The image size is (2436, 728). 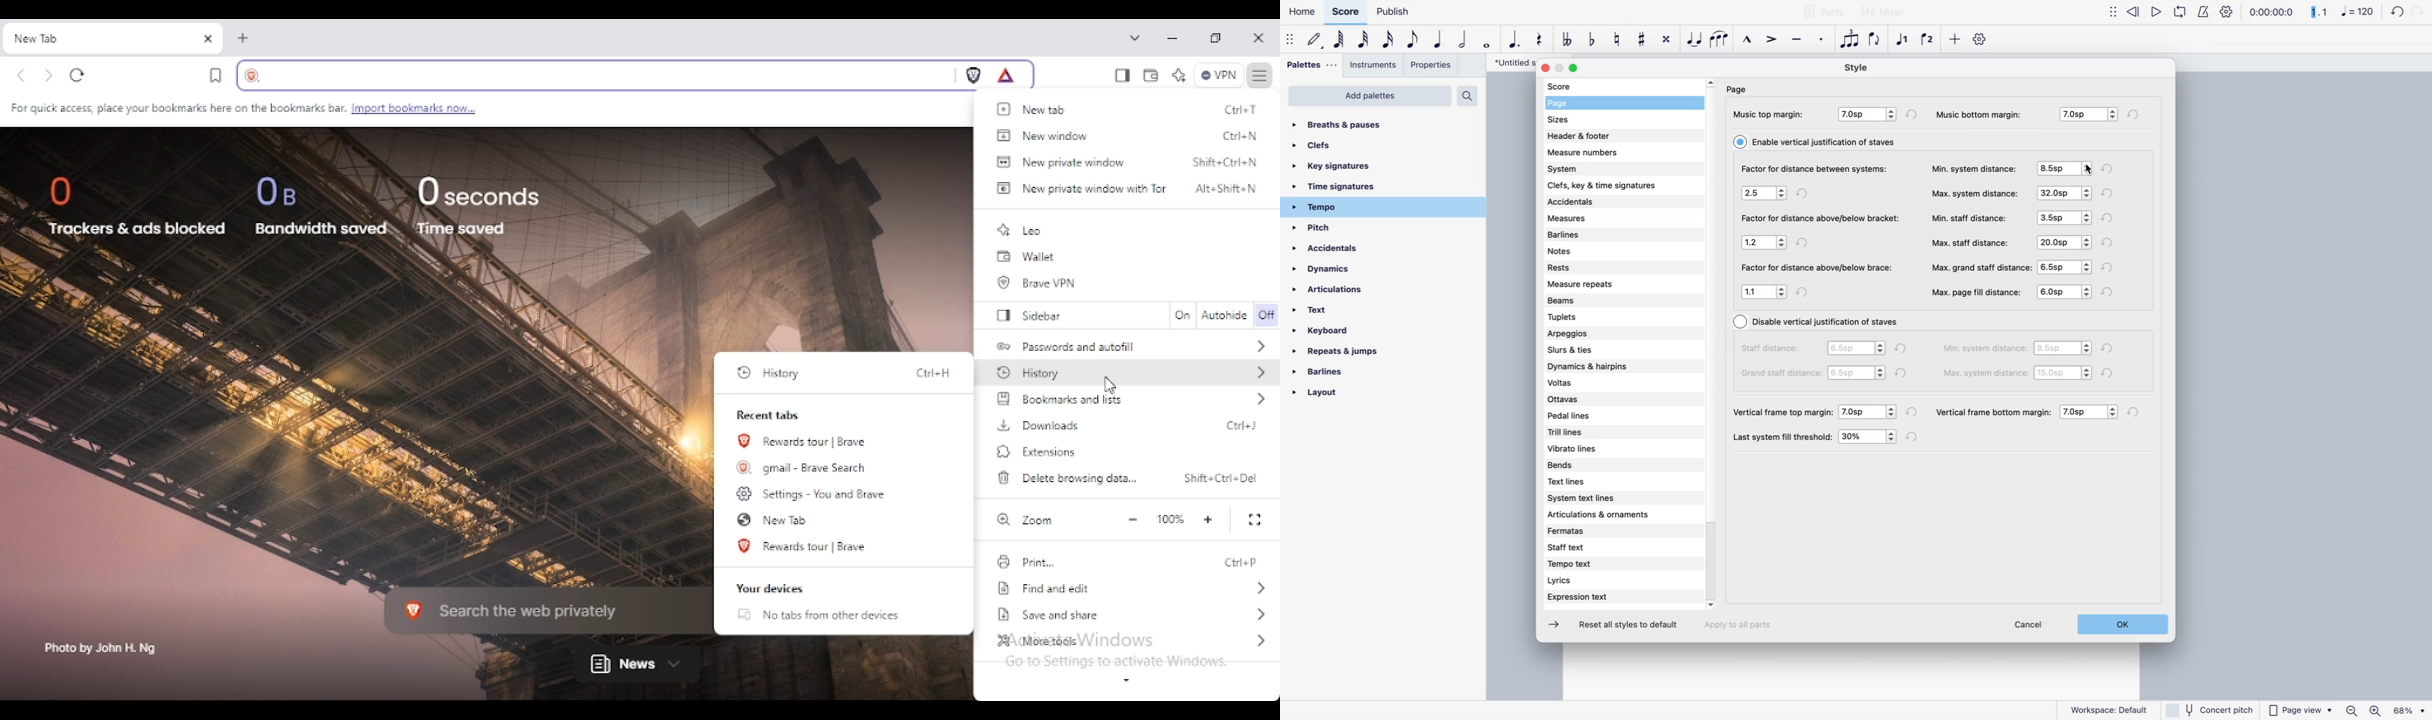 What do you see at coordinates (1773, 348) in the screenshot?
I see `staff distance` at bounding box center [1773, 348].